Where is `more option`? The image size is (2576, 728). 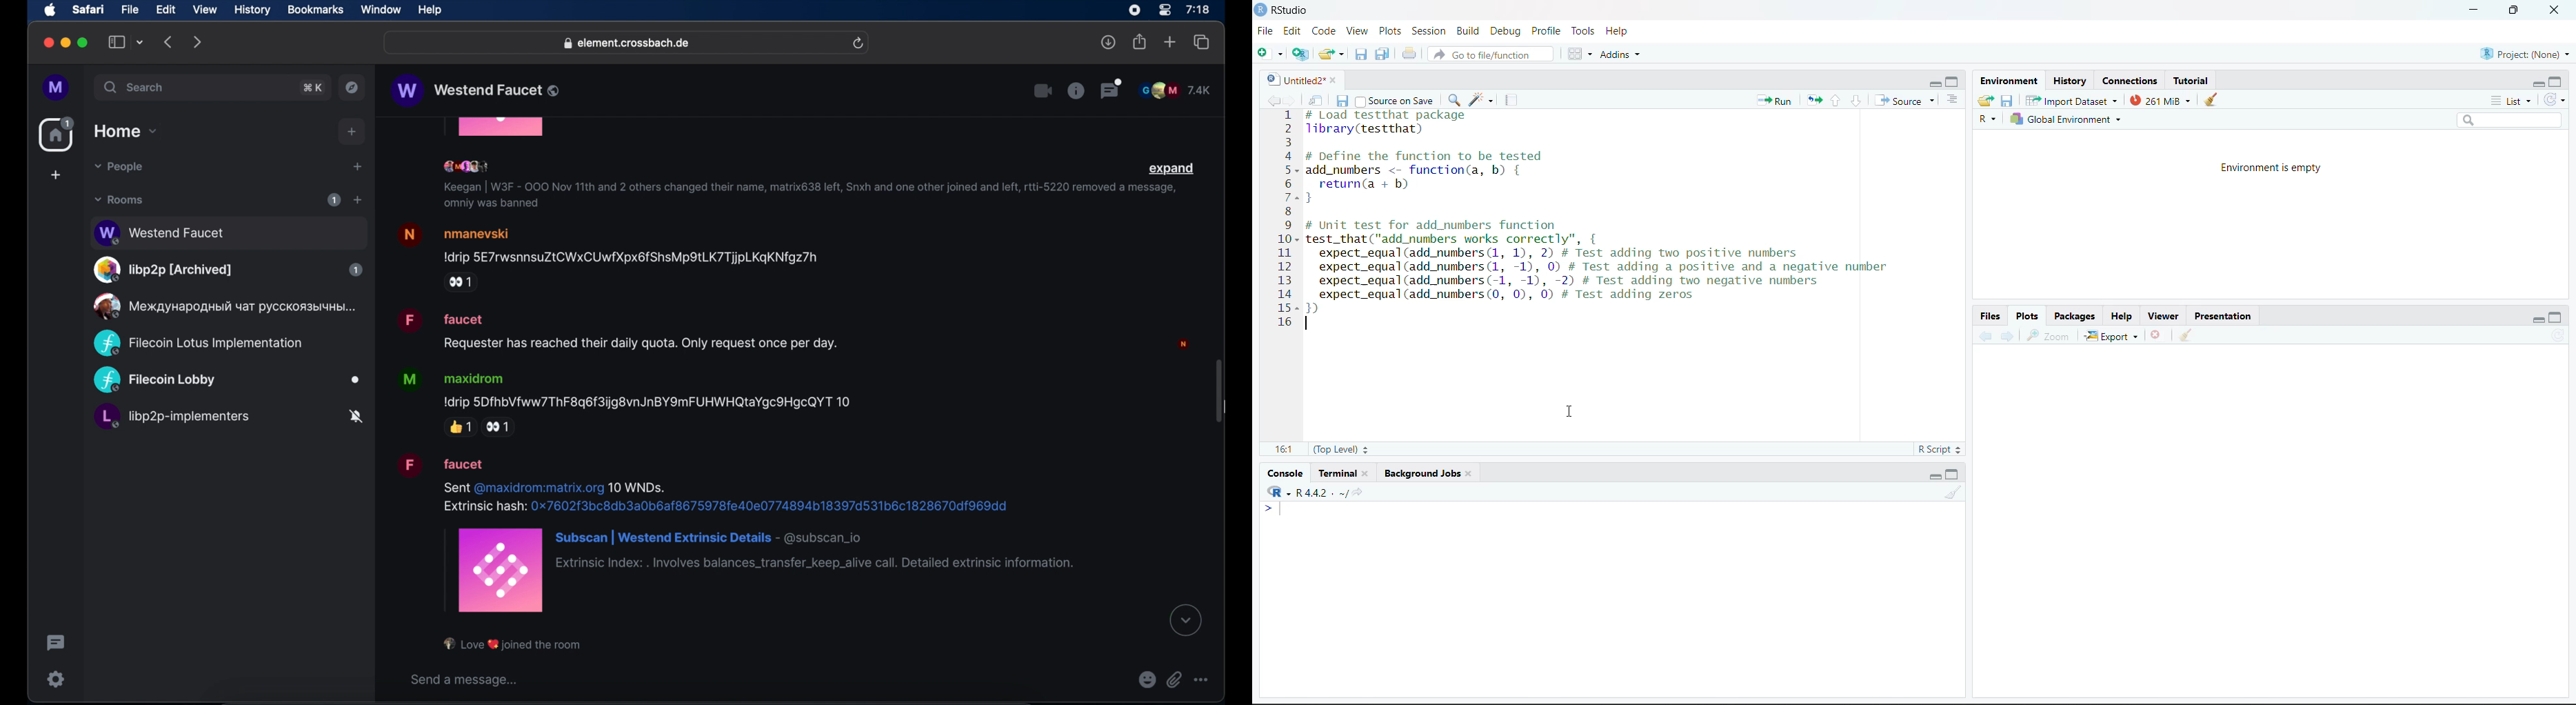
more option is located at coordinates (1203, 680).